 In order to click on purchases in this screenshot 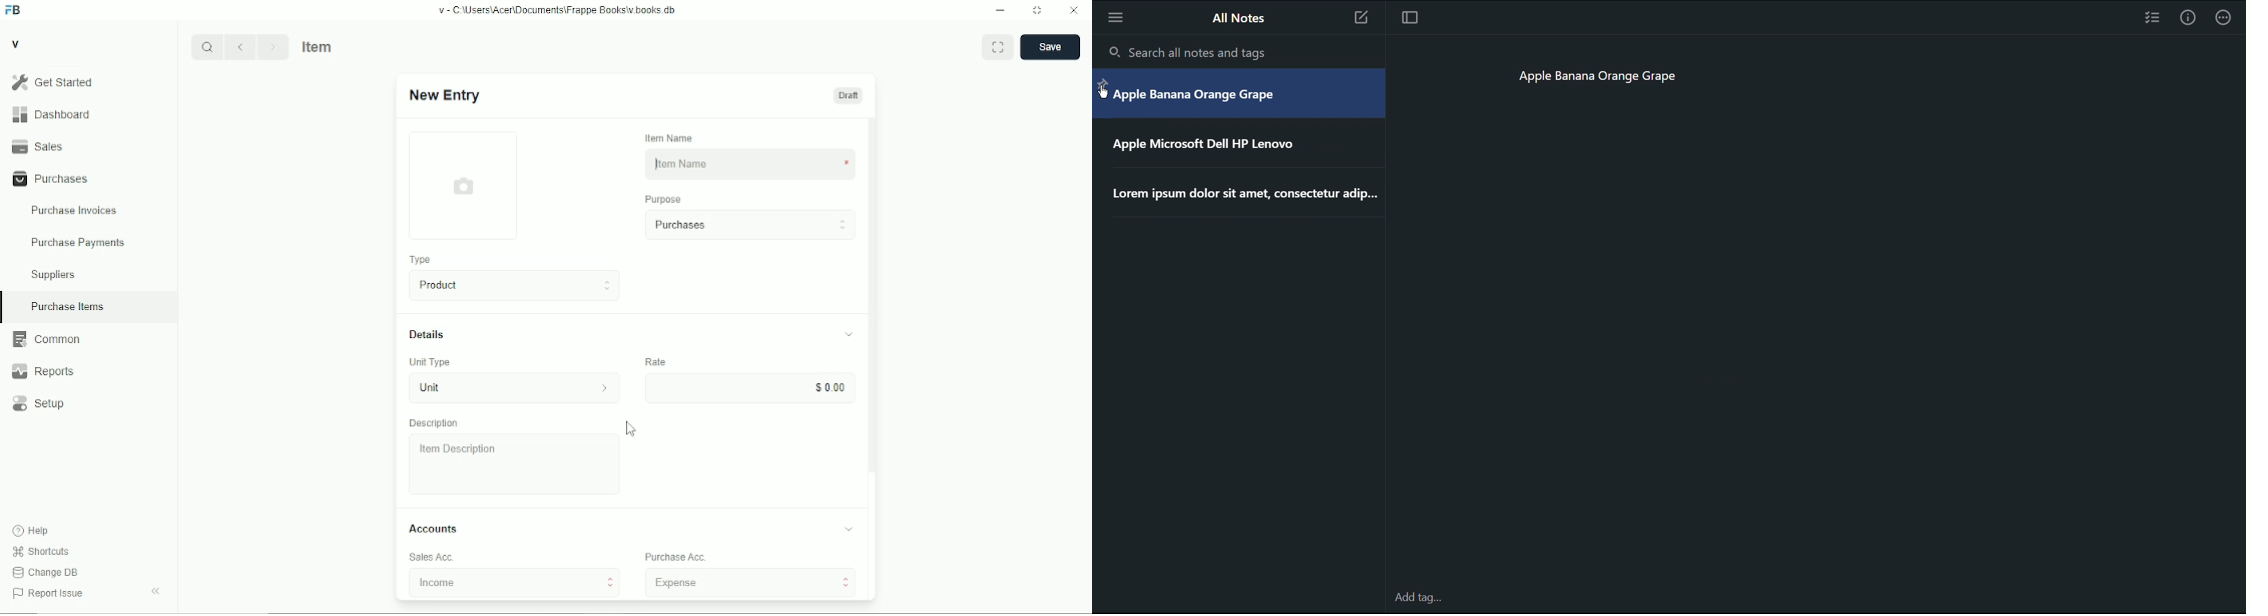, I will do `click(51, 179)`.